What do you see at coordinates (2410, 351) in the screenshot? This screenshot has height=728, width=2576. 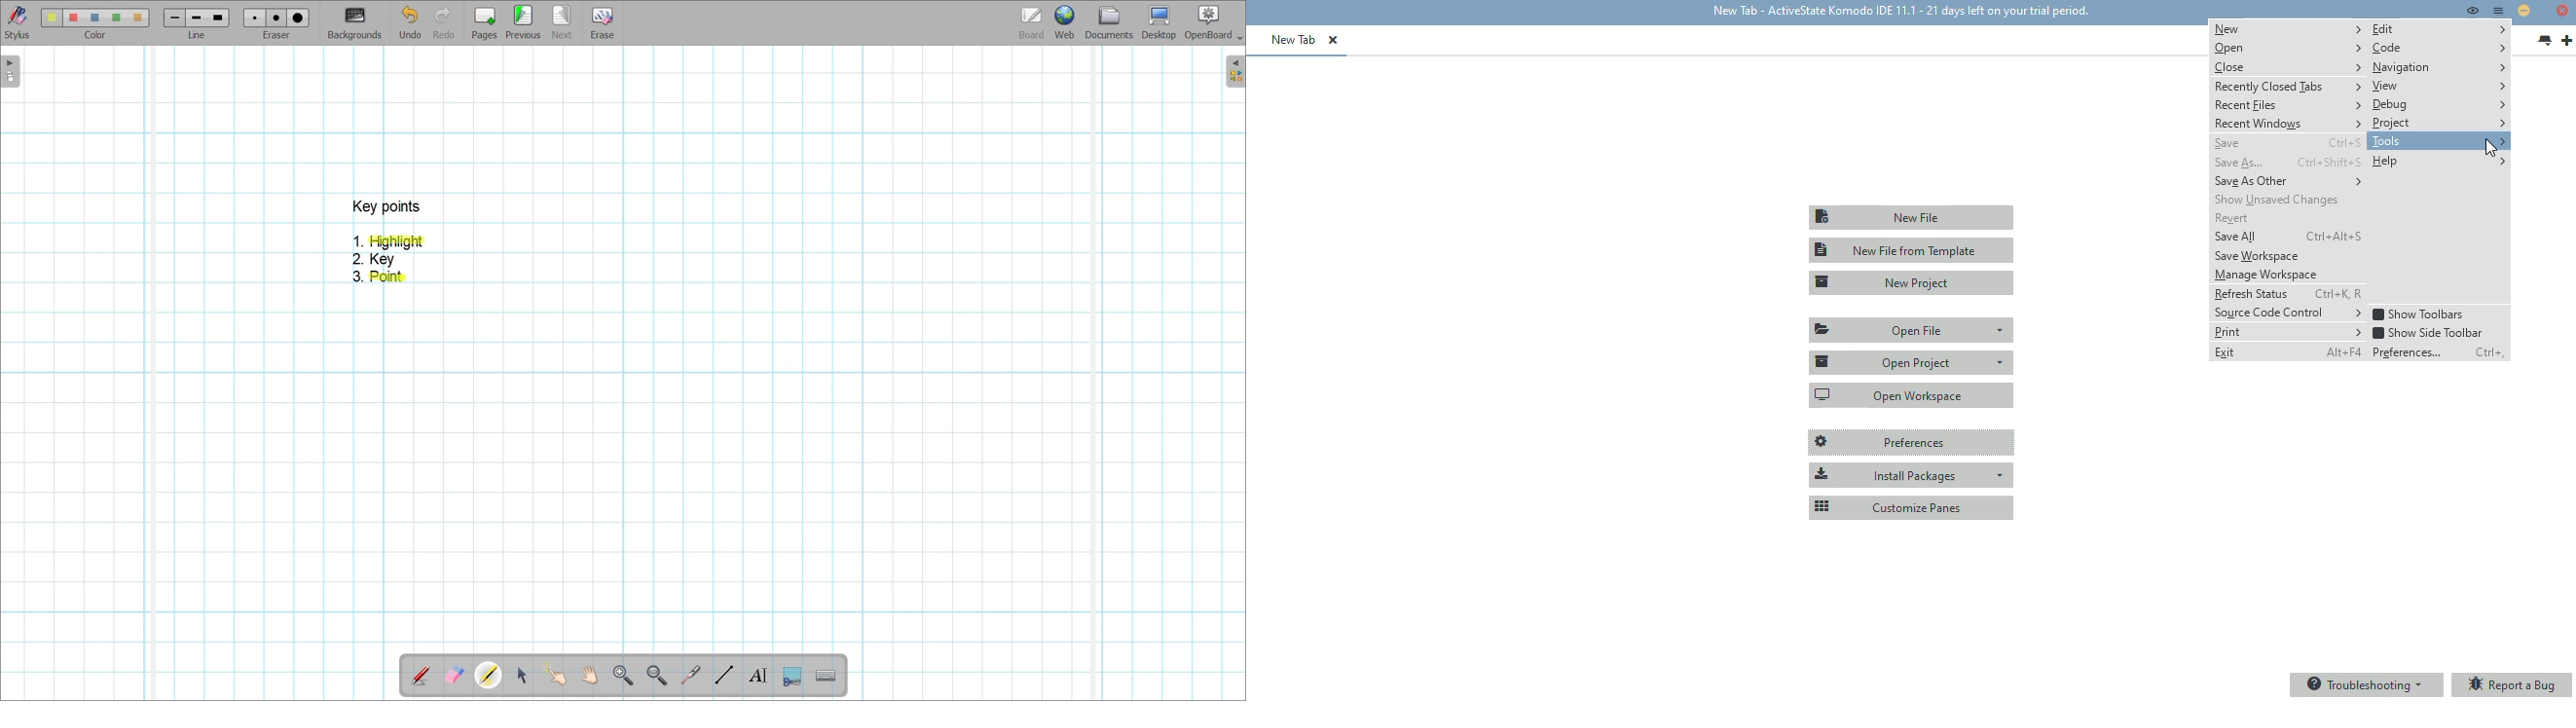 I see `preferences` at bounding box center [2410, 351].